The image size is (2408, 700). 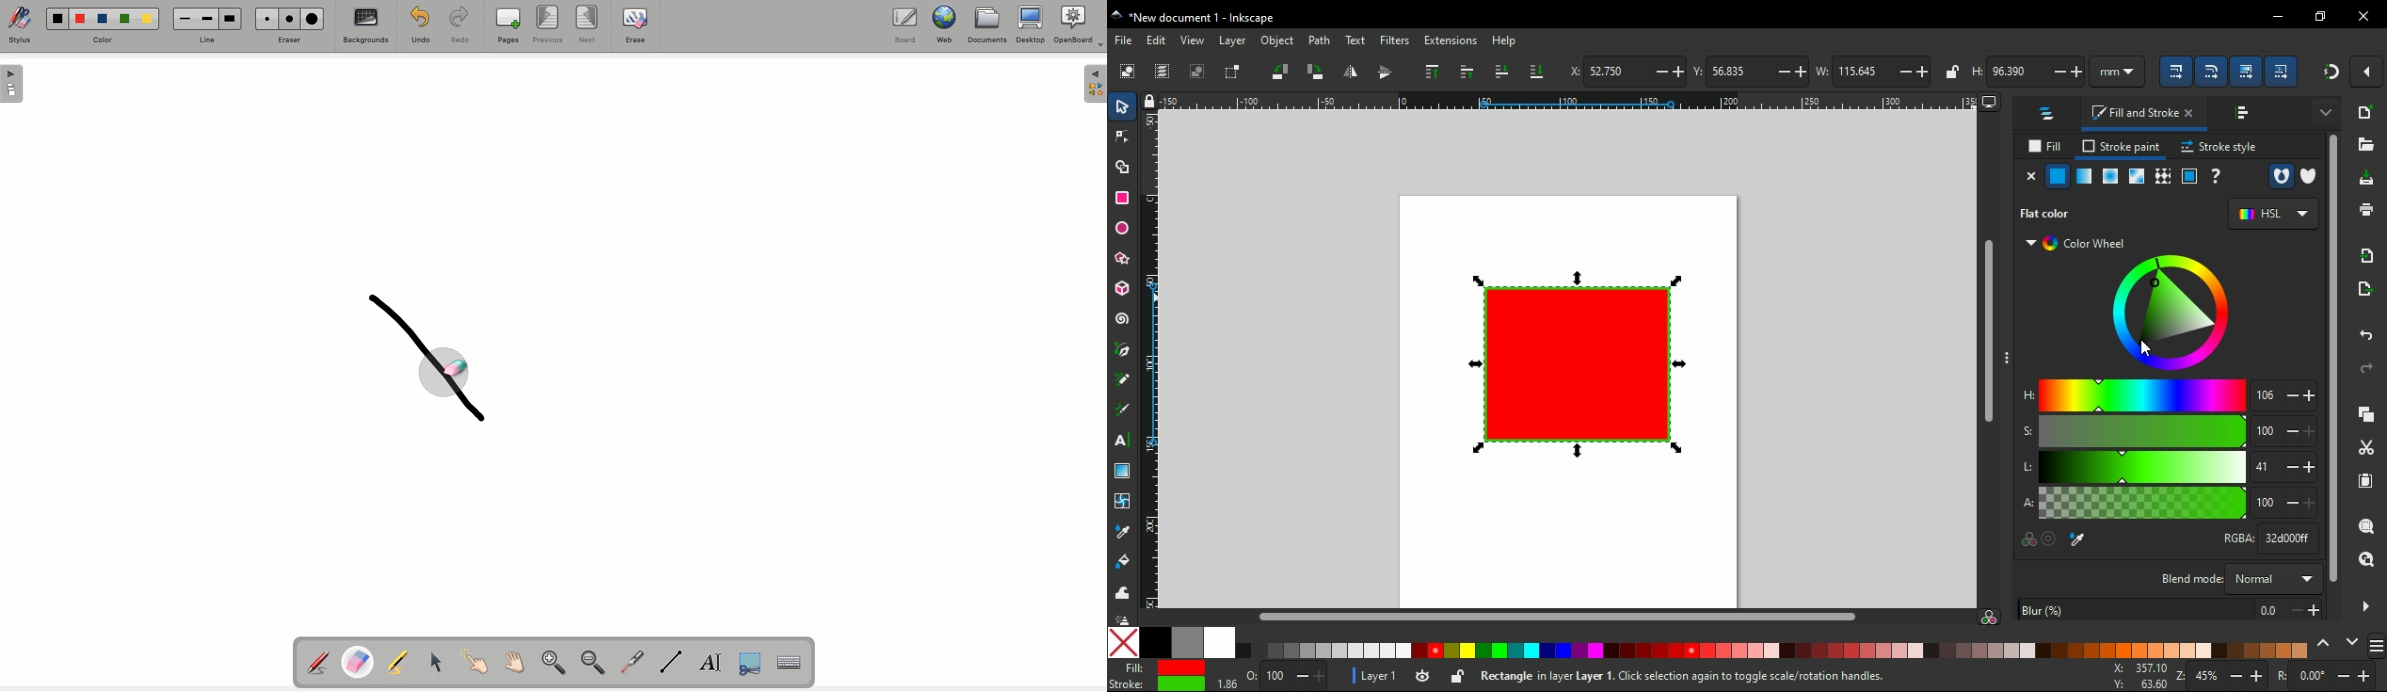 What do you see at coordinates (2331, 363) in the screenshot?
I see `scroll bar` at bounding box center [2331, 363].